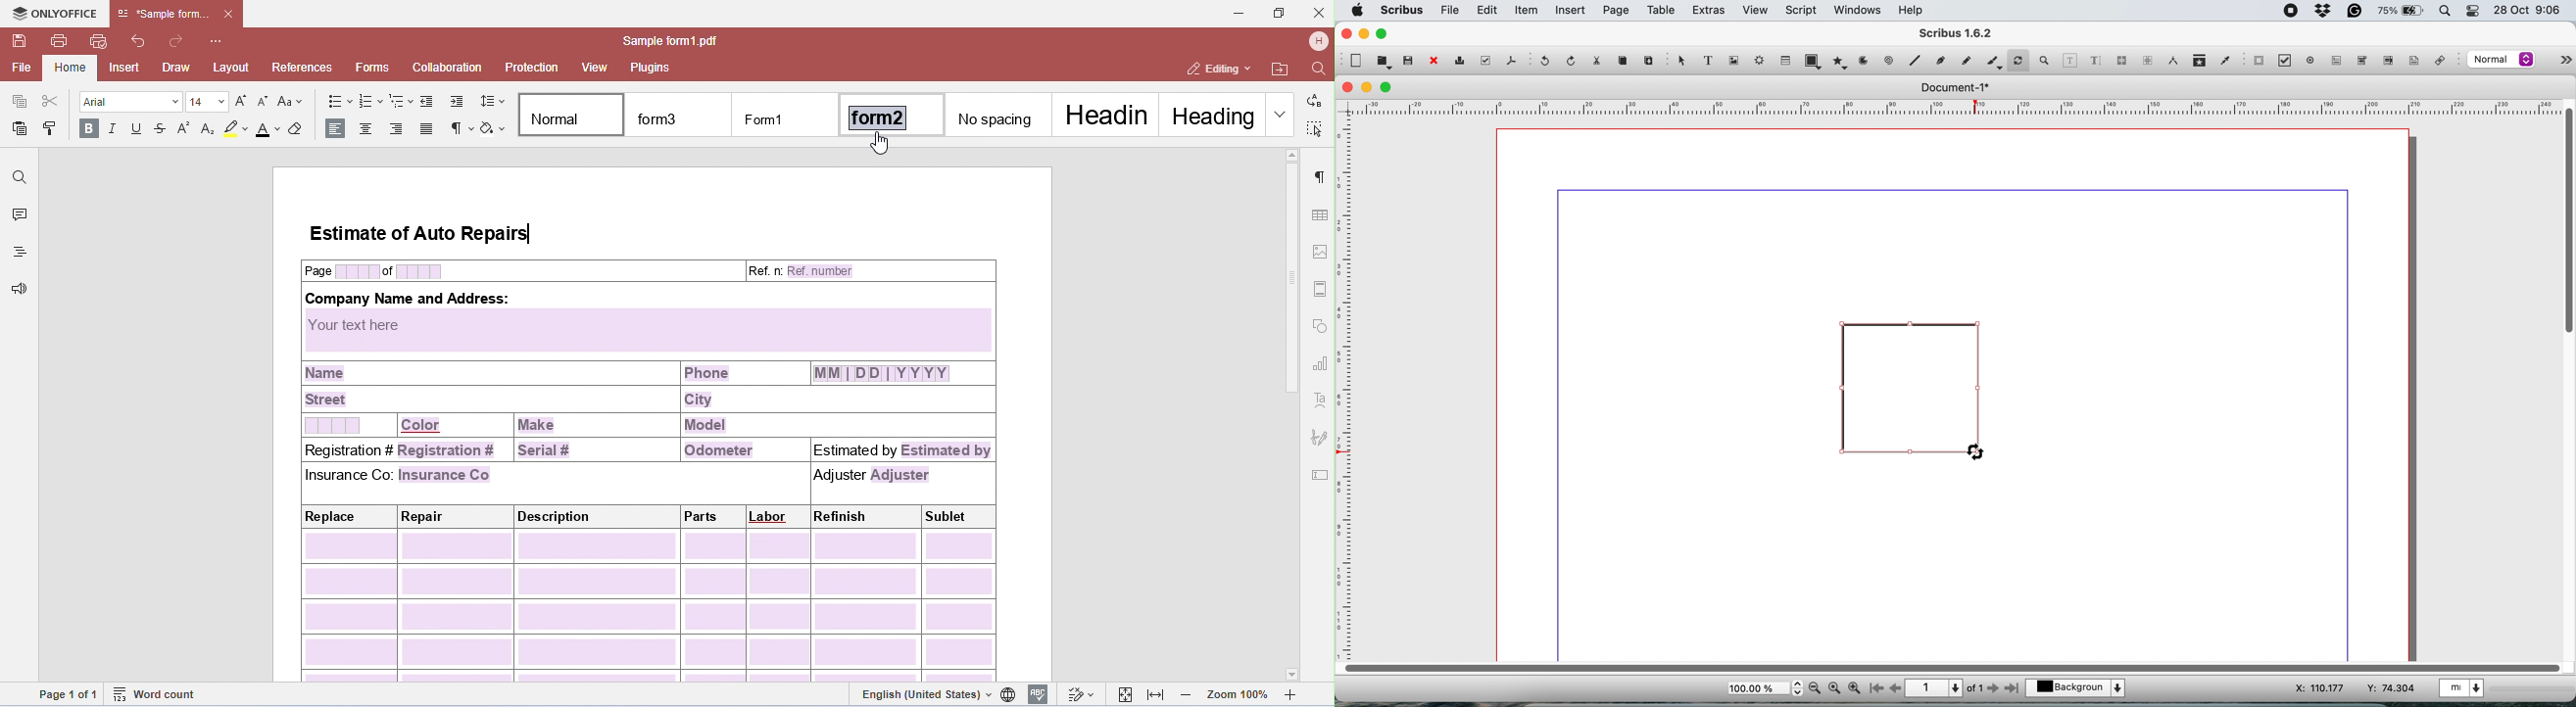 This screenshot has height=728, width=2576. I want to click on maximise, so click(1388, 88).